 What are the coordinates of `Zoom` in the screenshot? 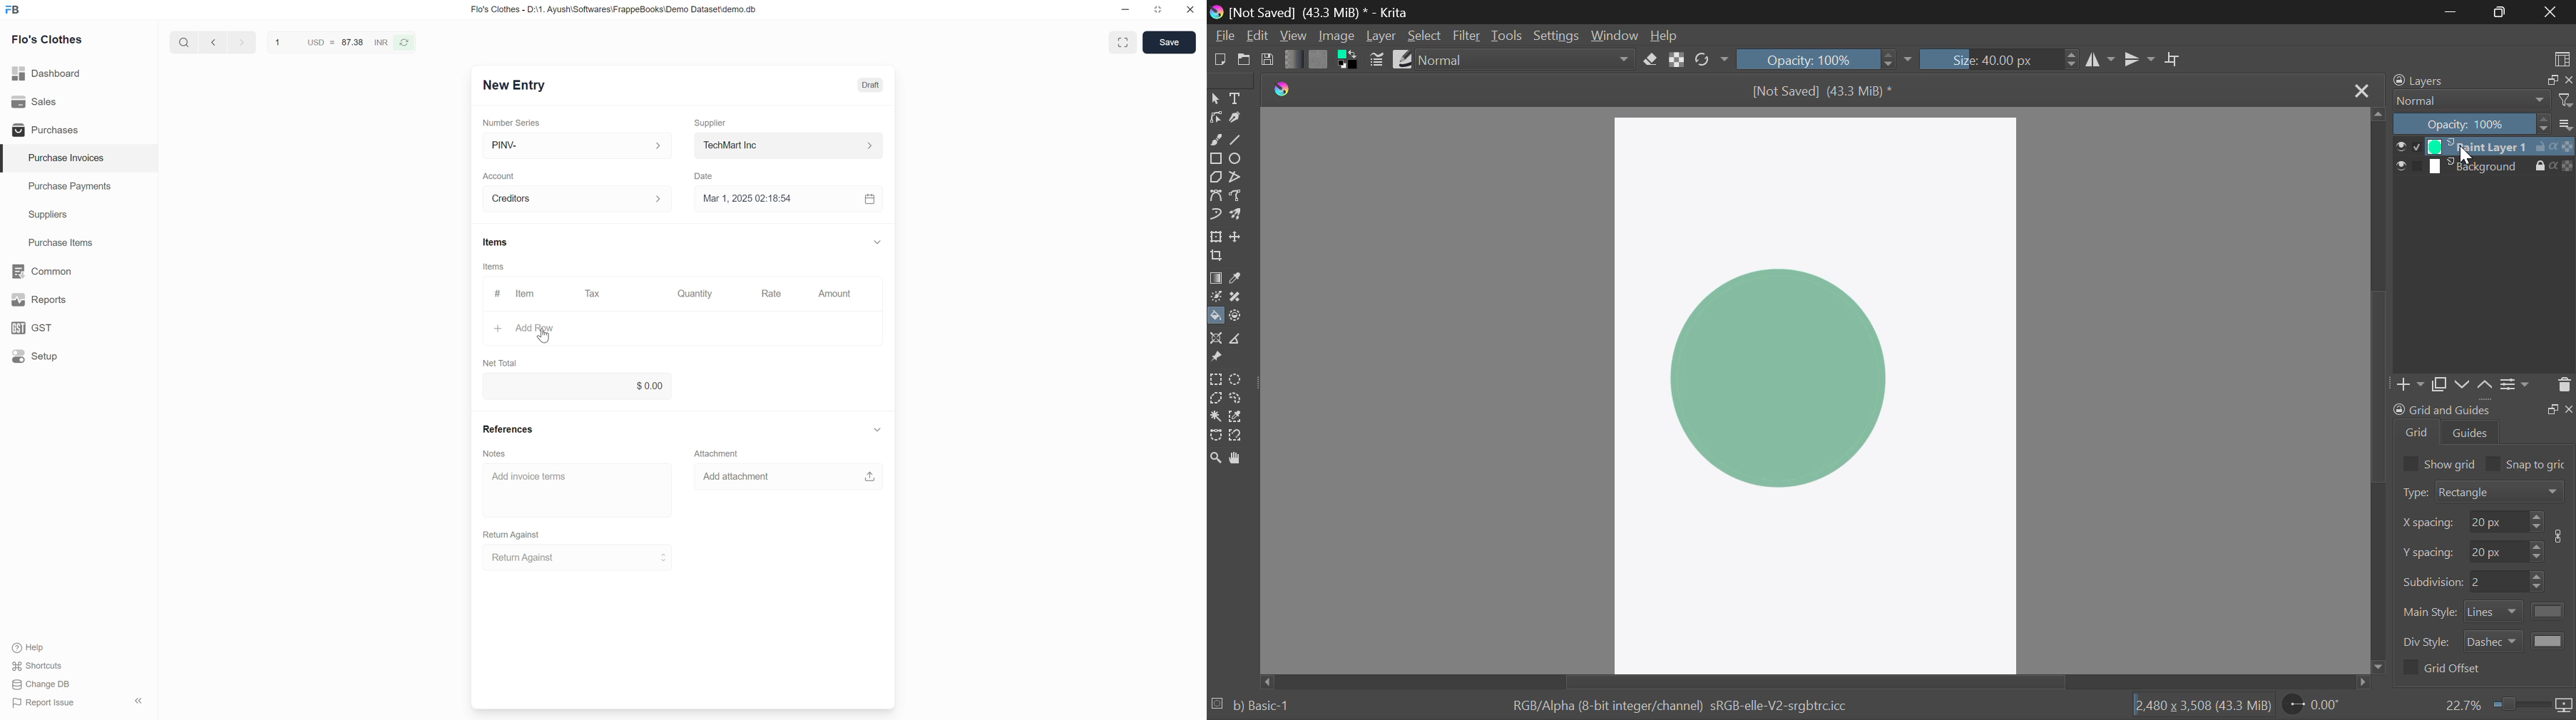 It's located at (2508, 705).